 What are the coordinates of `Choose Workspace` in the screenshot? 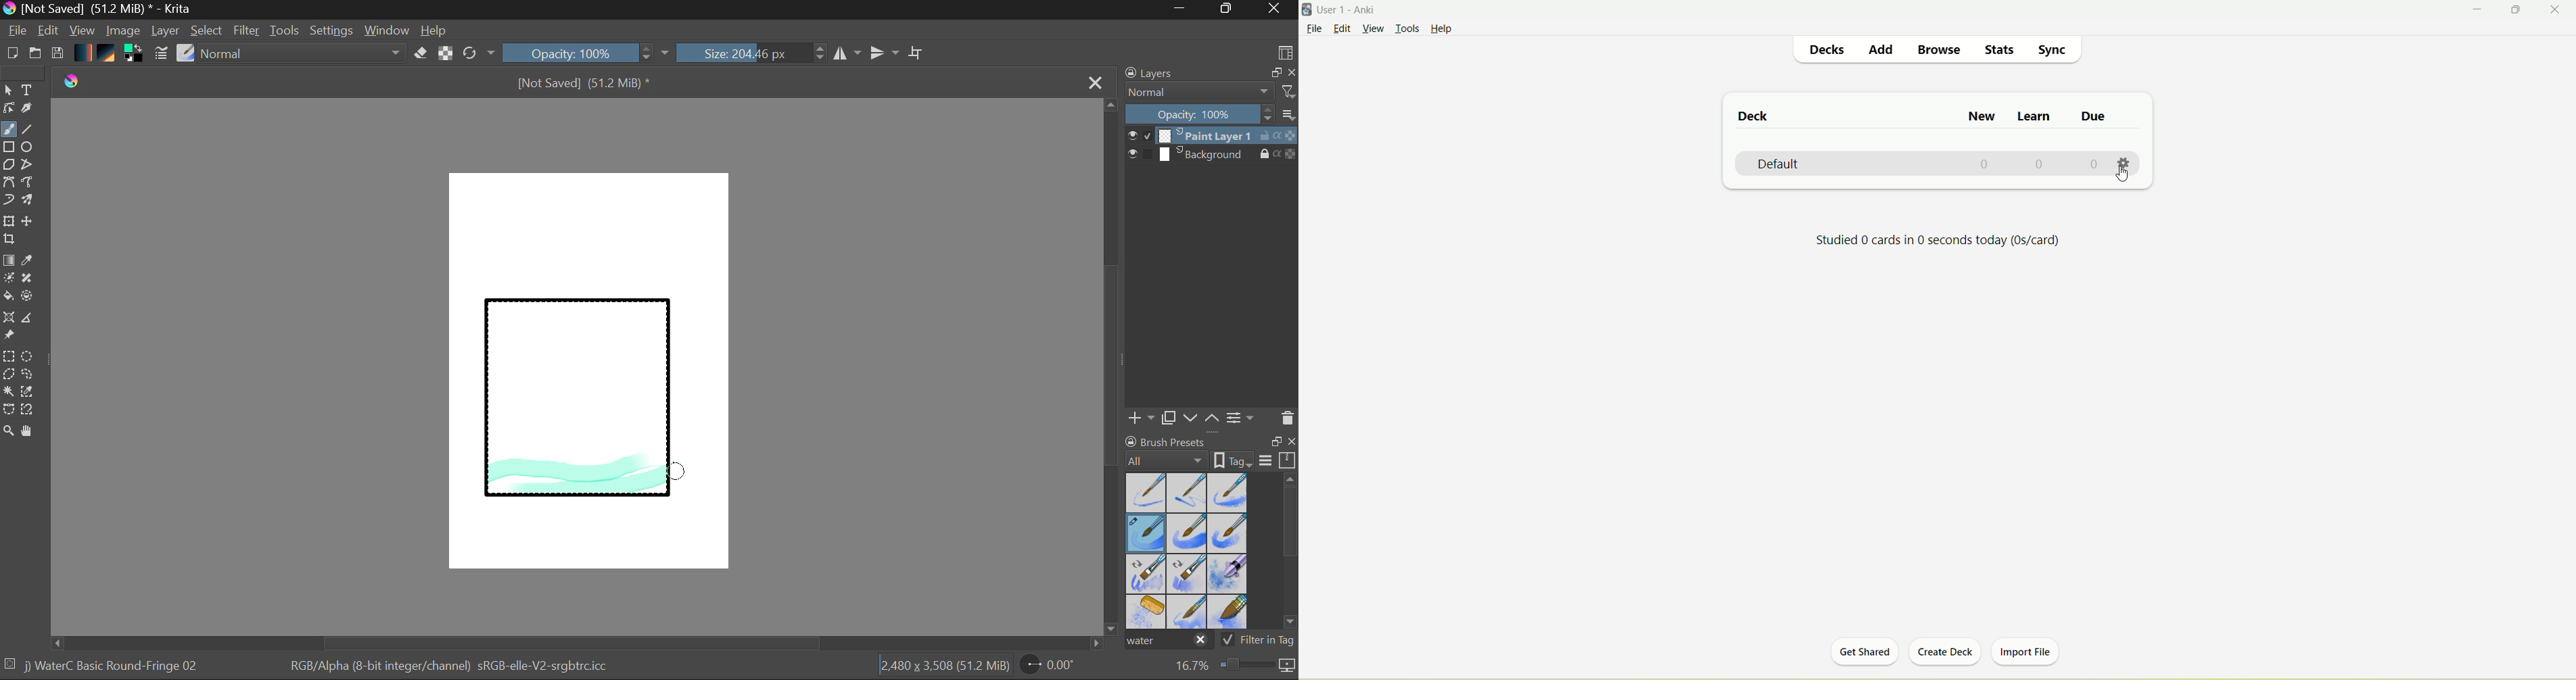 It's located at (1285, 51).